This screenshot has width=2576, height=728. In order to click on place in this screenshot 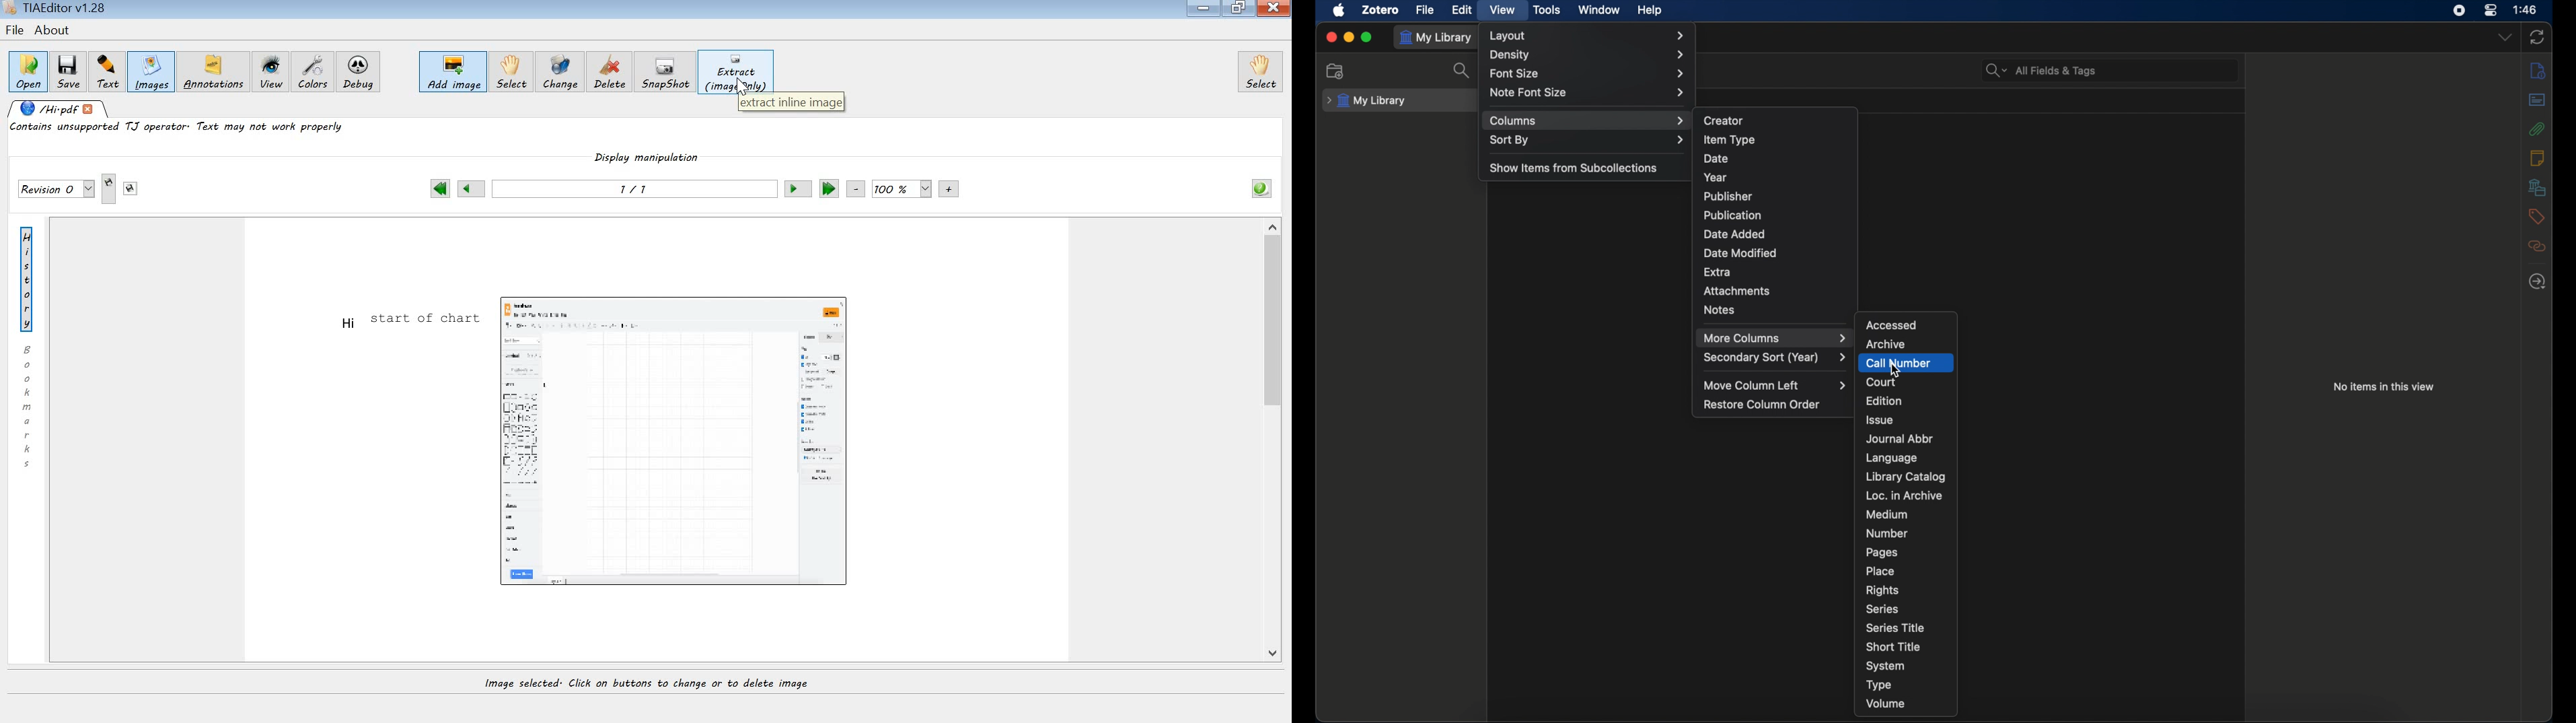, I will do `click(1881, 571)`.